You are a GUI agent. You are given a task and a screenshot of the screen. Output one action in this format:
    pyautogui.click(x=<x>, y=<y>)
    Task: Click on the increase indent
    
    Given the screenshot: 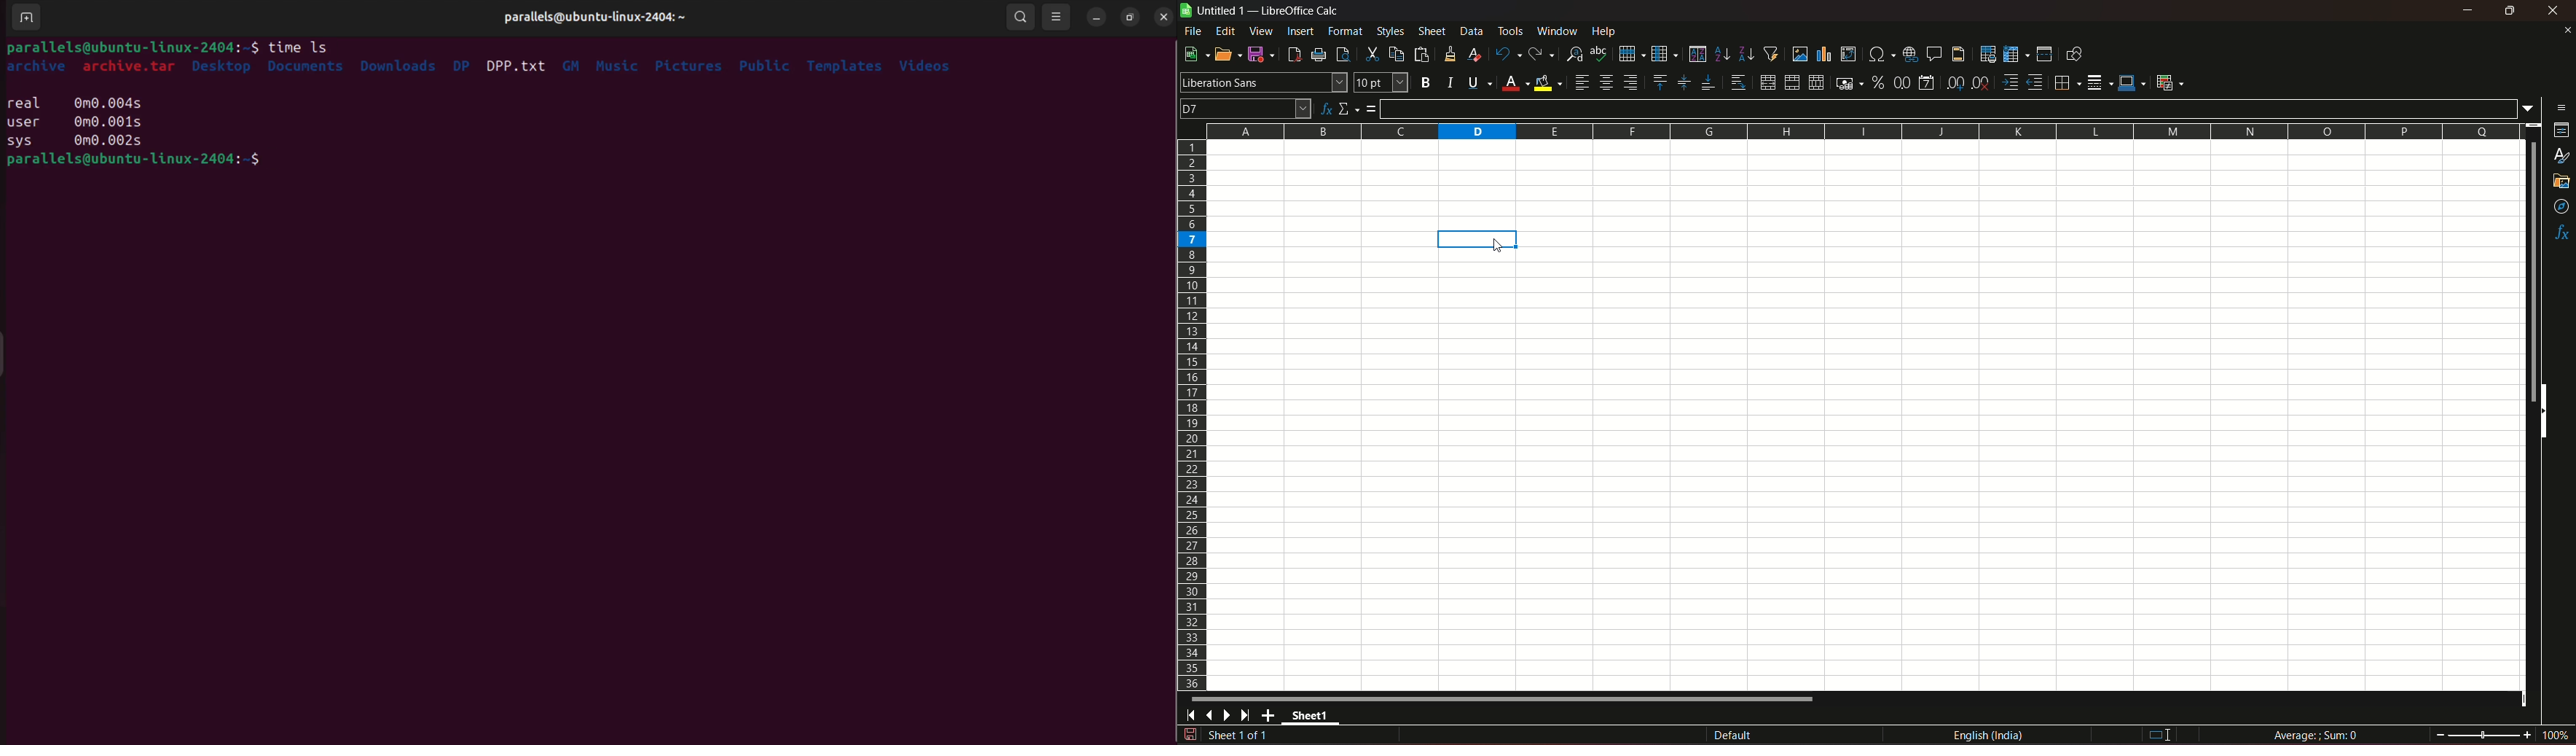 What is the action you would take?
    pyautogui.click(x=2008, y=82)
    